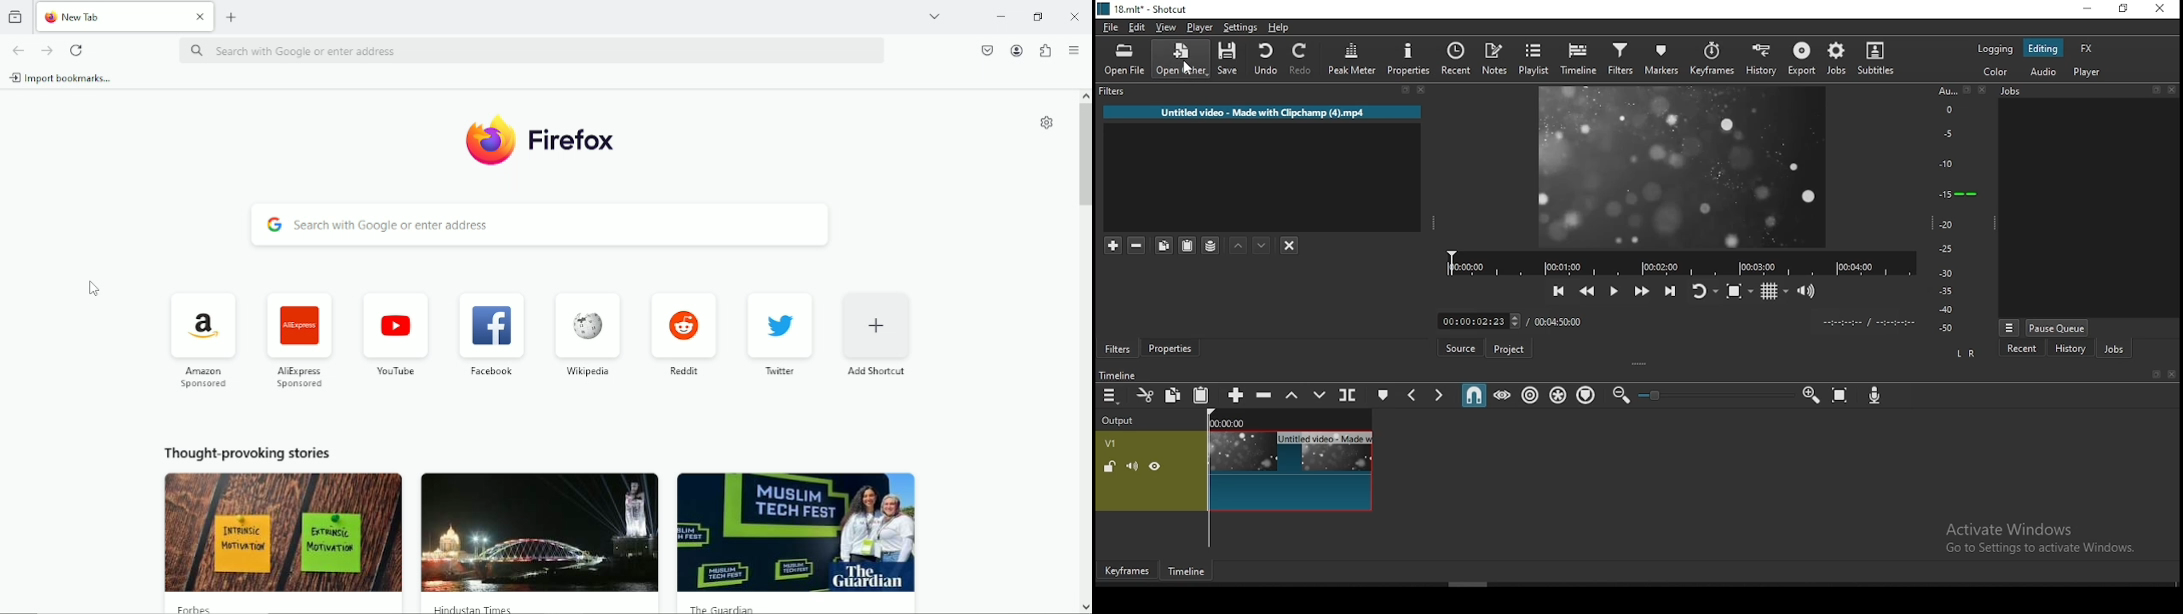 This screenshot has width=2184, height=616. I want to click on minimize, so click(2087, 9).